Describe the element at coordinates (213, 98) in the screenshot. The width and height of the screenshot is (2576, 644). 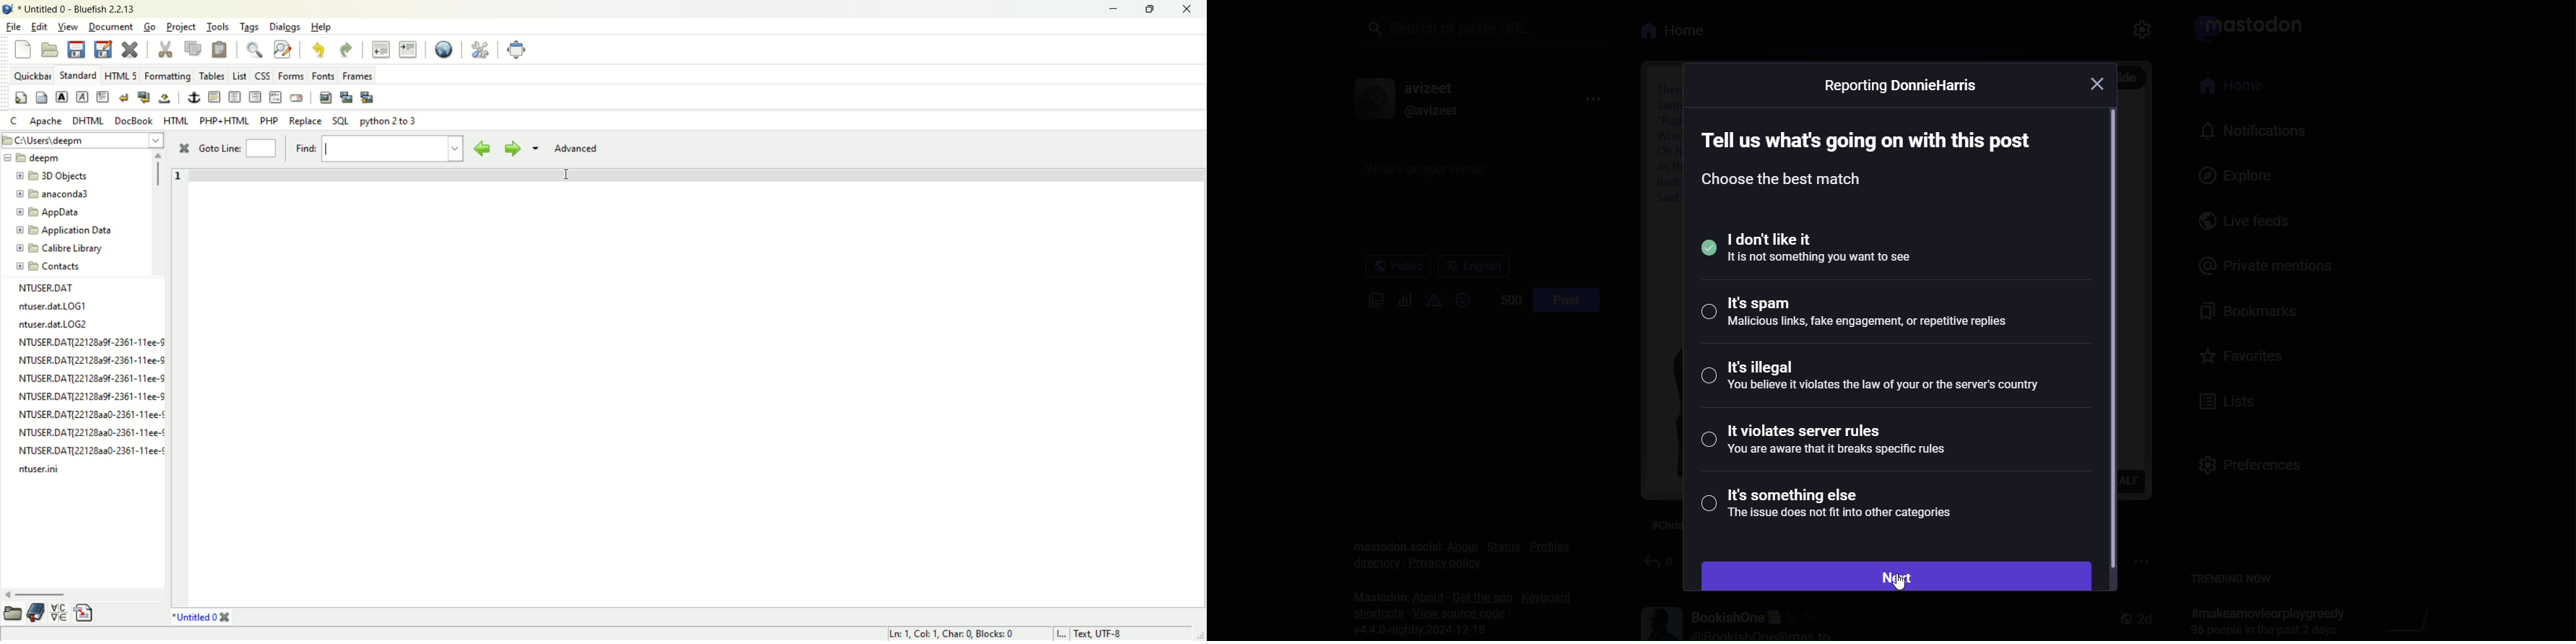
I see `horizontal rule` at that location.